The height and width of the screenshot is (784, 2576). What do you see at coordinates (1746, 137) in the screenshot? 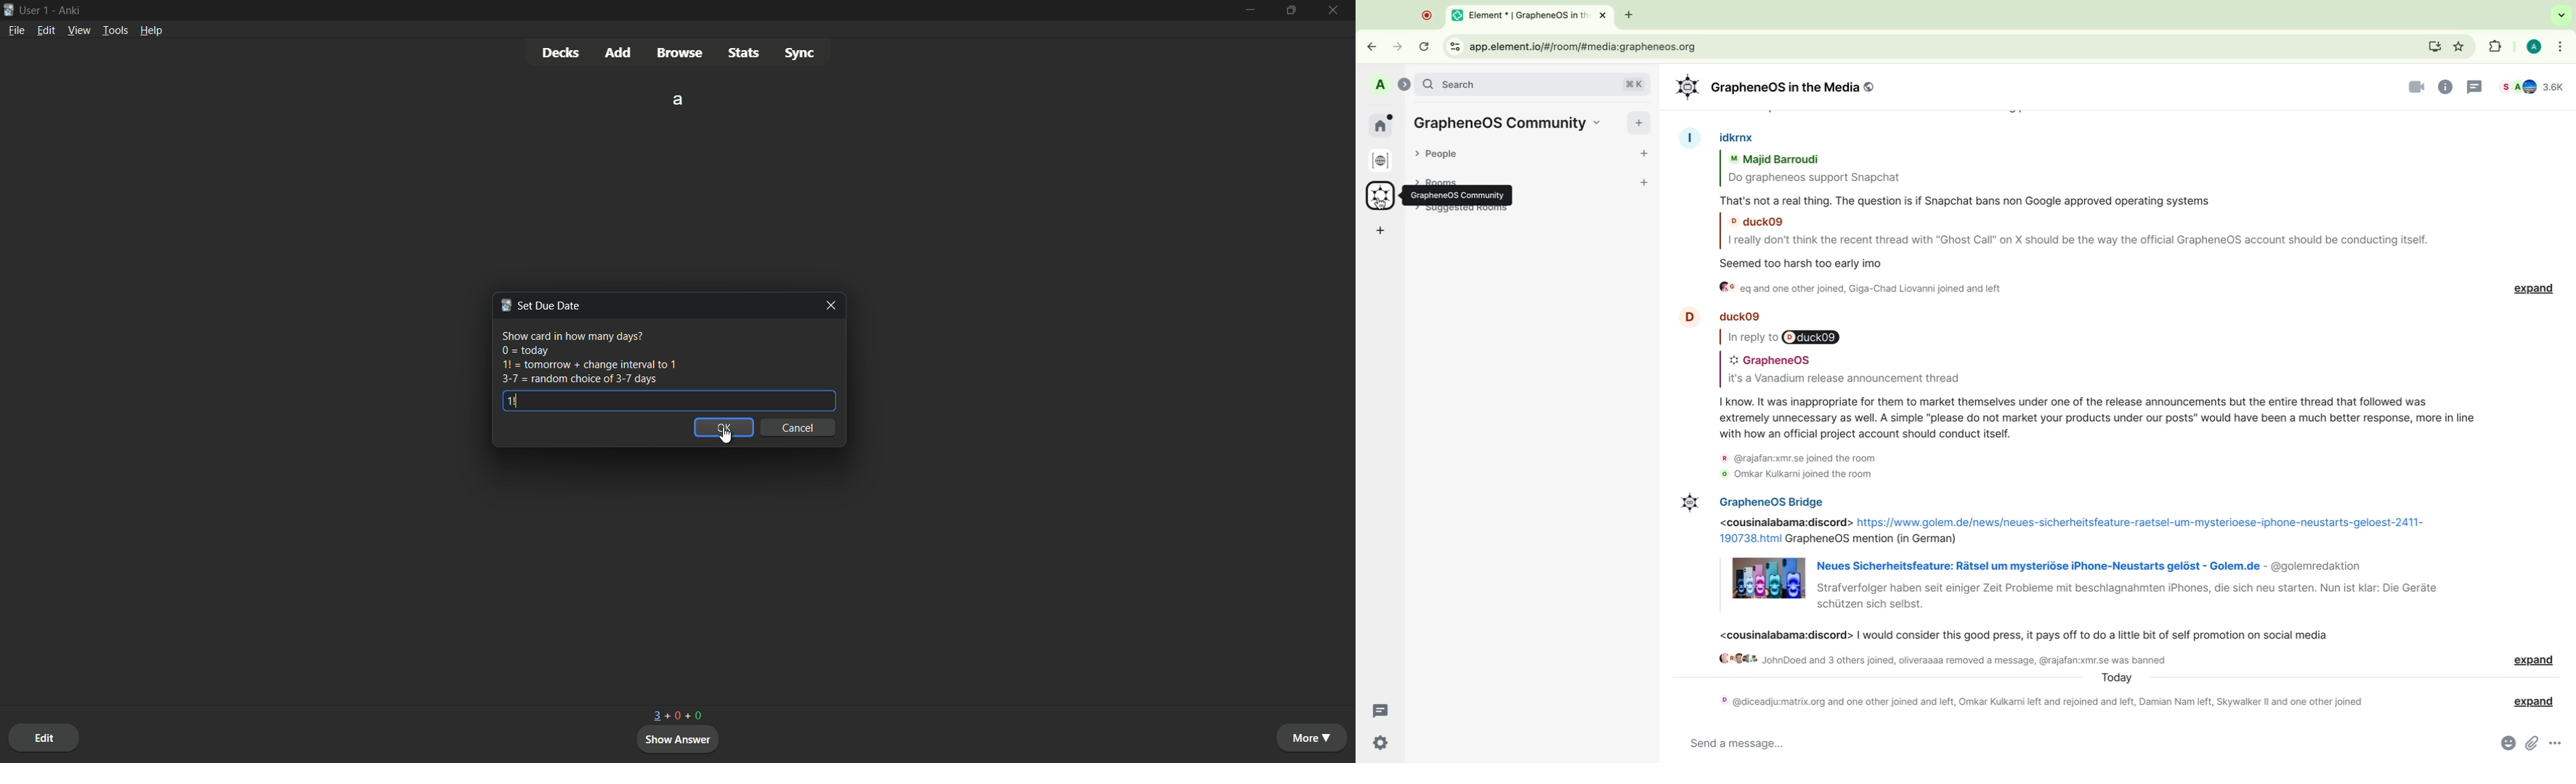
I see `idkrnx` at bounding box center [1746, 137].